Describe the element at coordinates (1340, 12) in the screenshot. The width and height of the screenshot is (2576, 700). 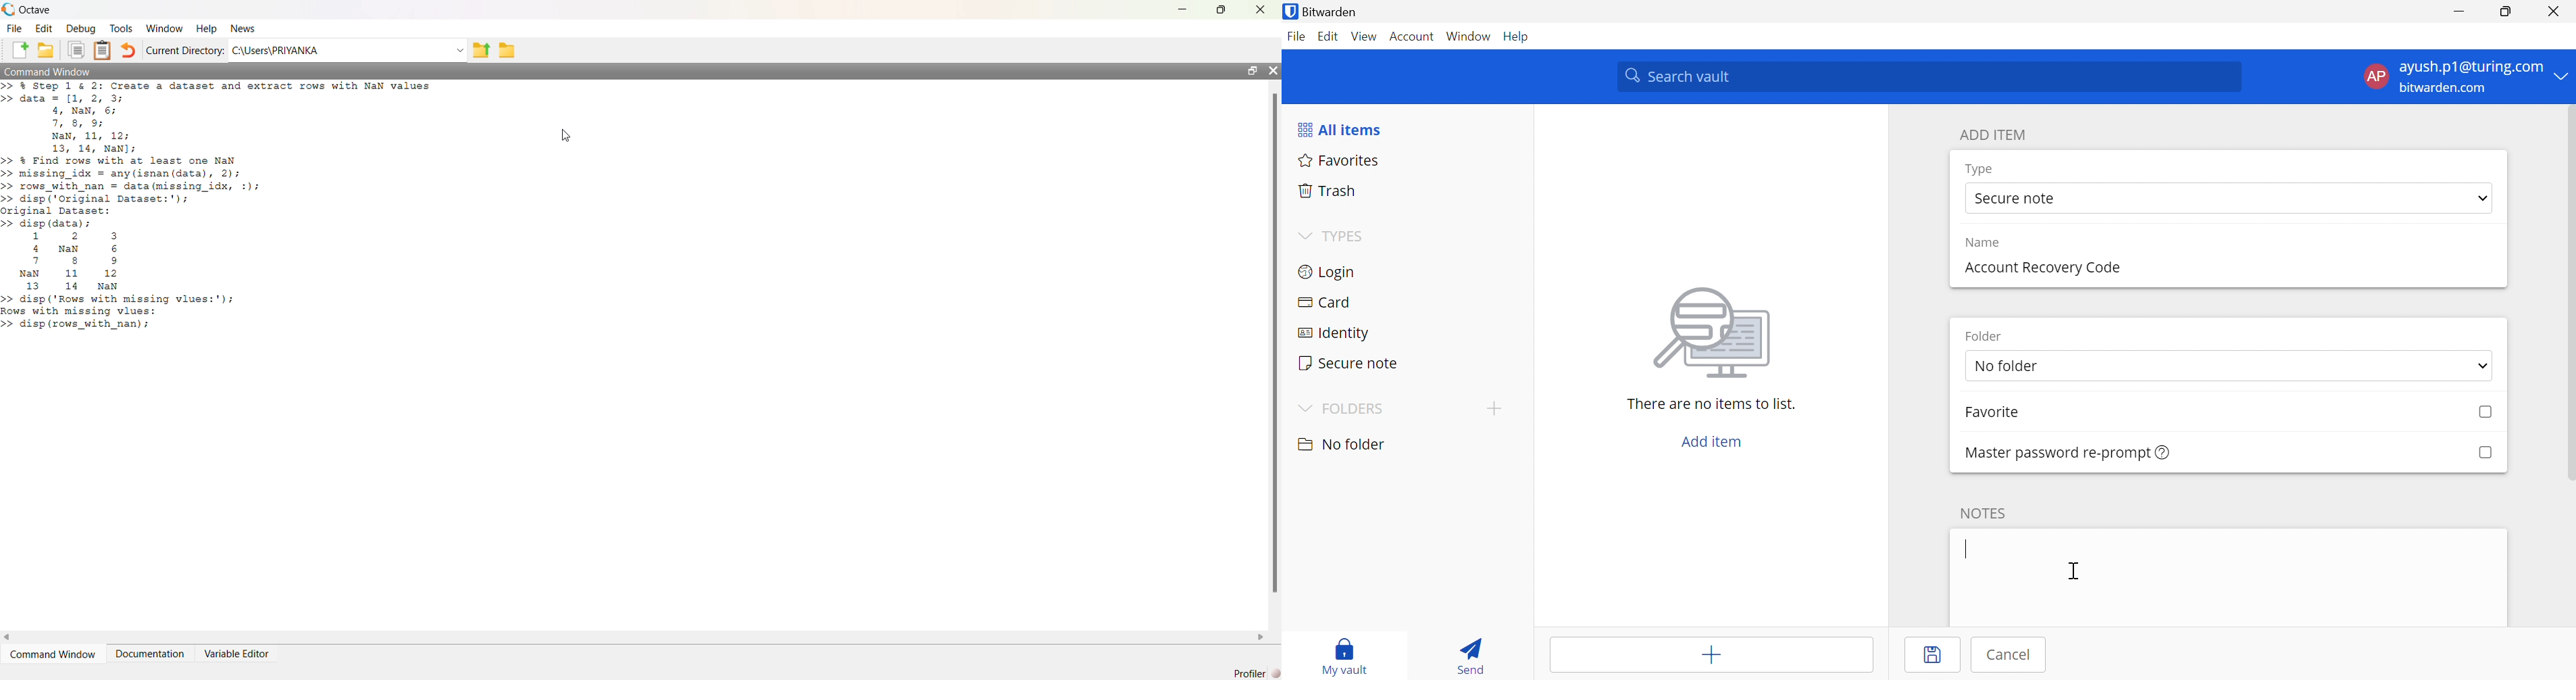
I see `Bitwarden` at that location.